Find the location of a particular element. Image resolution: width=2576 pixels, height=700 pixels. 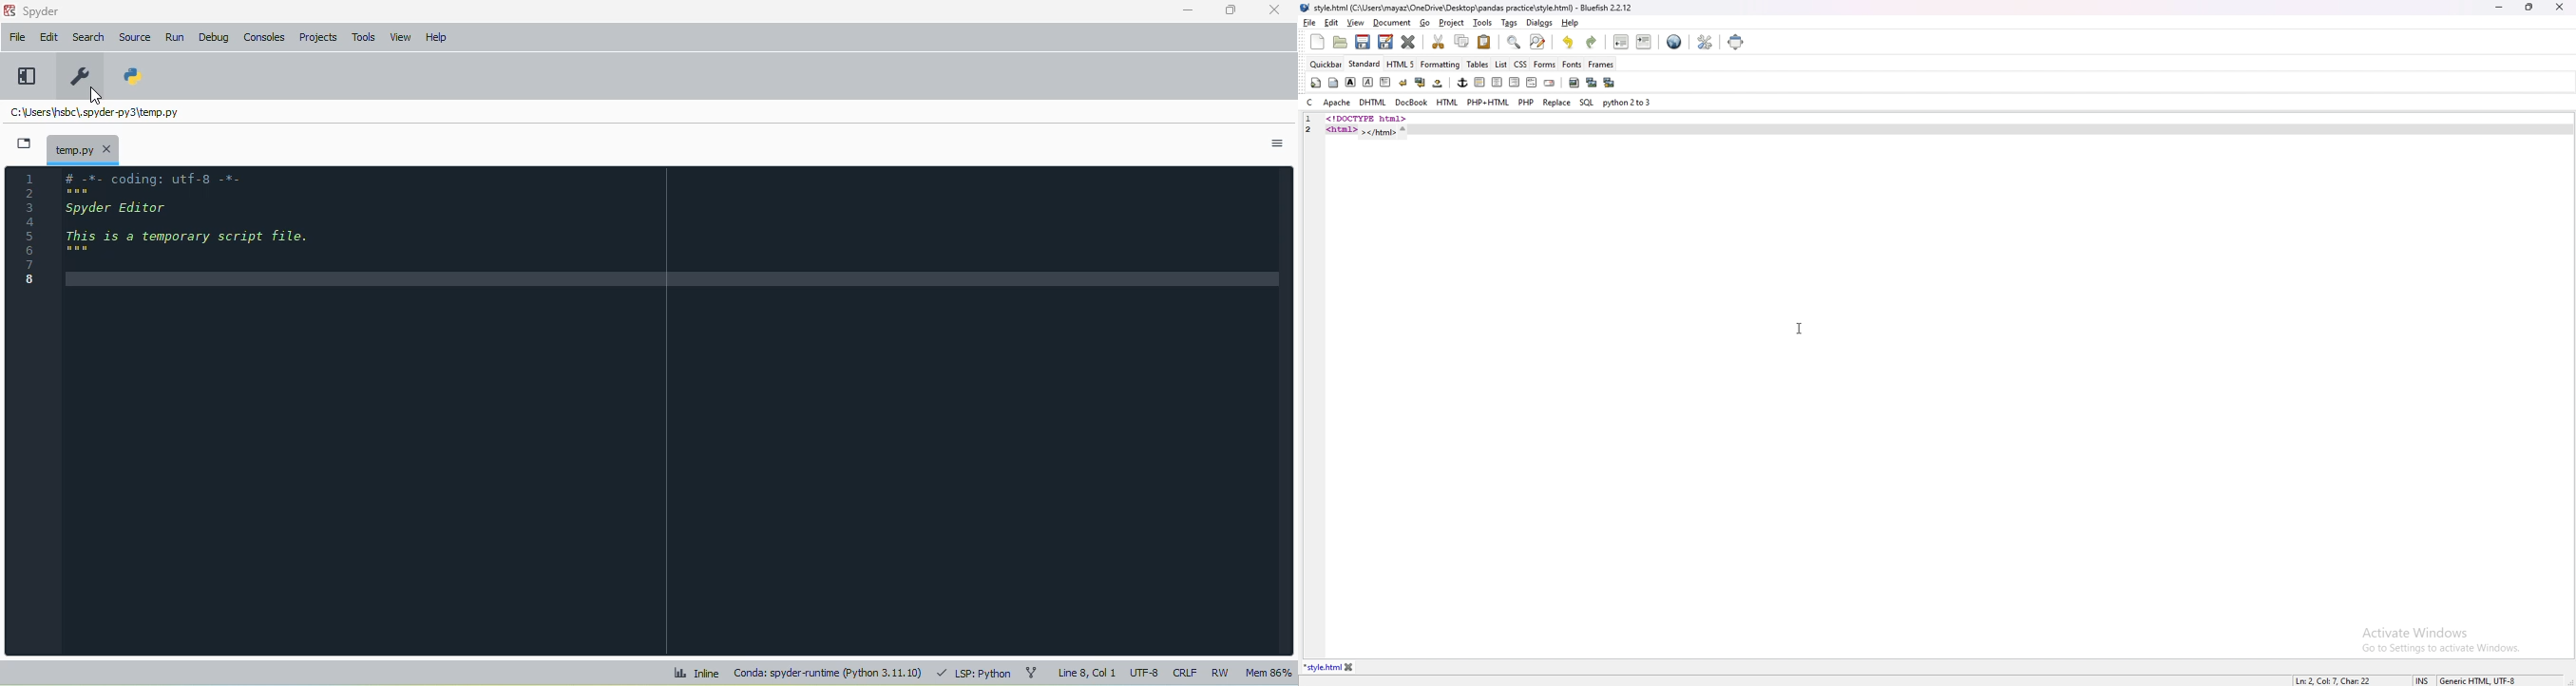

php is located at coordinates (1526, 102).